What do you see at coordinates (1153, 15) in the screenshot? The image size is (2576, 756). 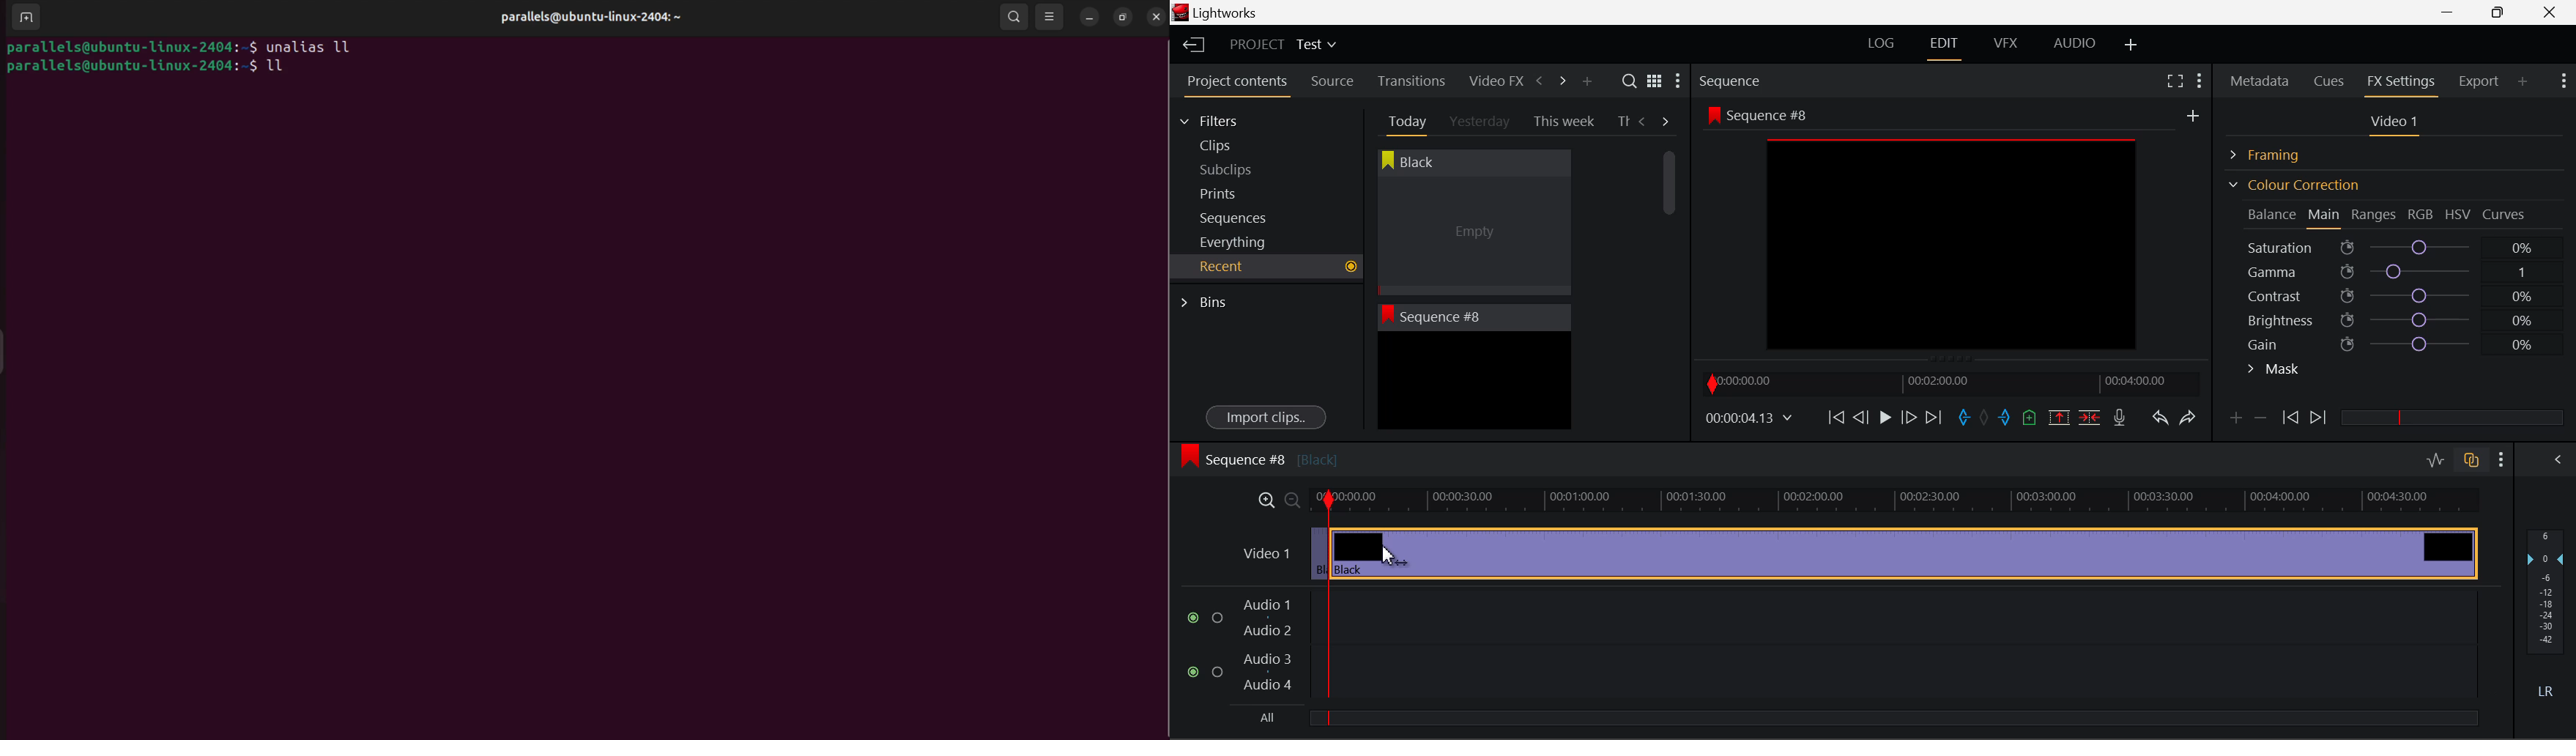 I see `close` at bounding box center [1153, 15].